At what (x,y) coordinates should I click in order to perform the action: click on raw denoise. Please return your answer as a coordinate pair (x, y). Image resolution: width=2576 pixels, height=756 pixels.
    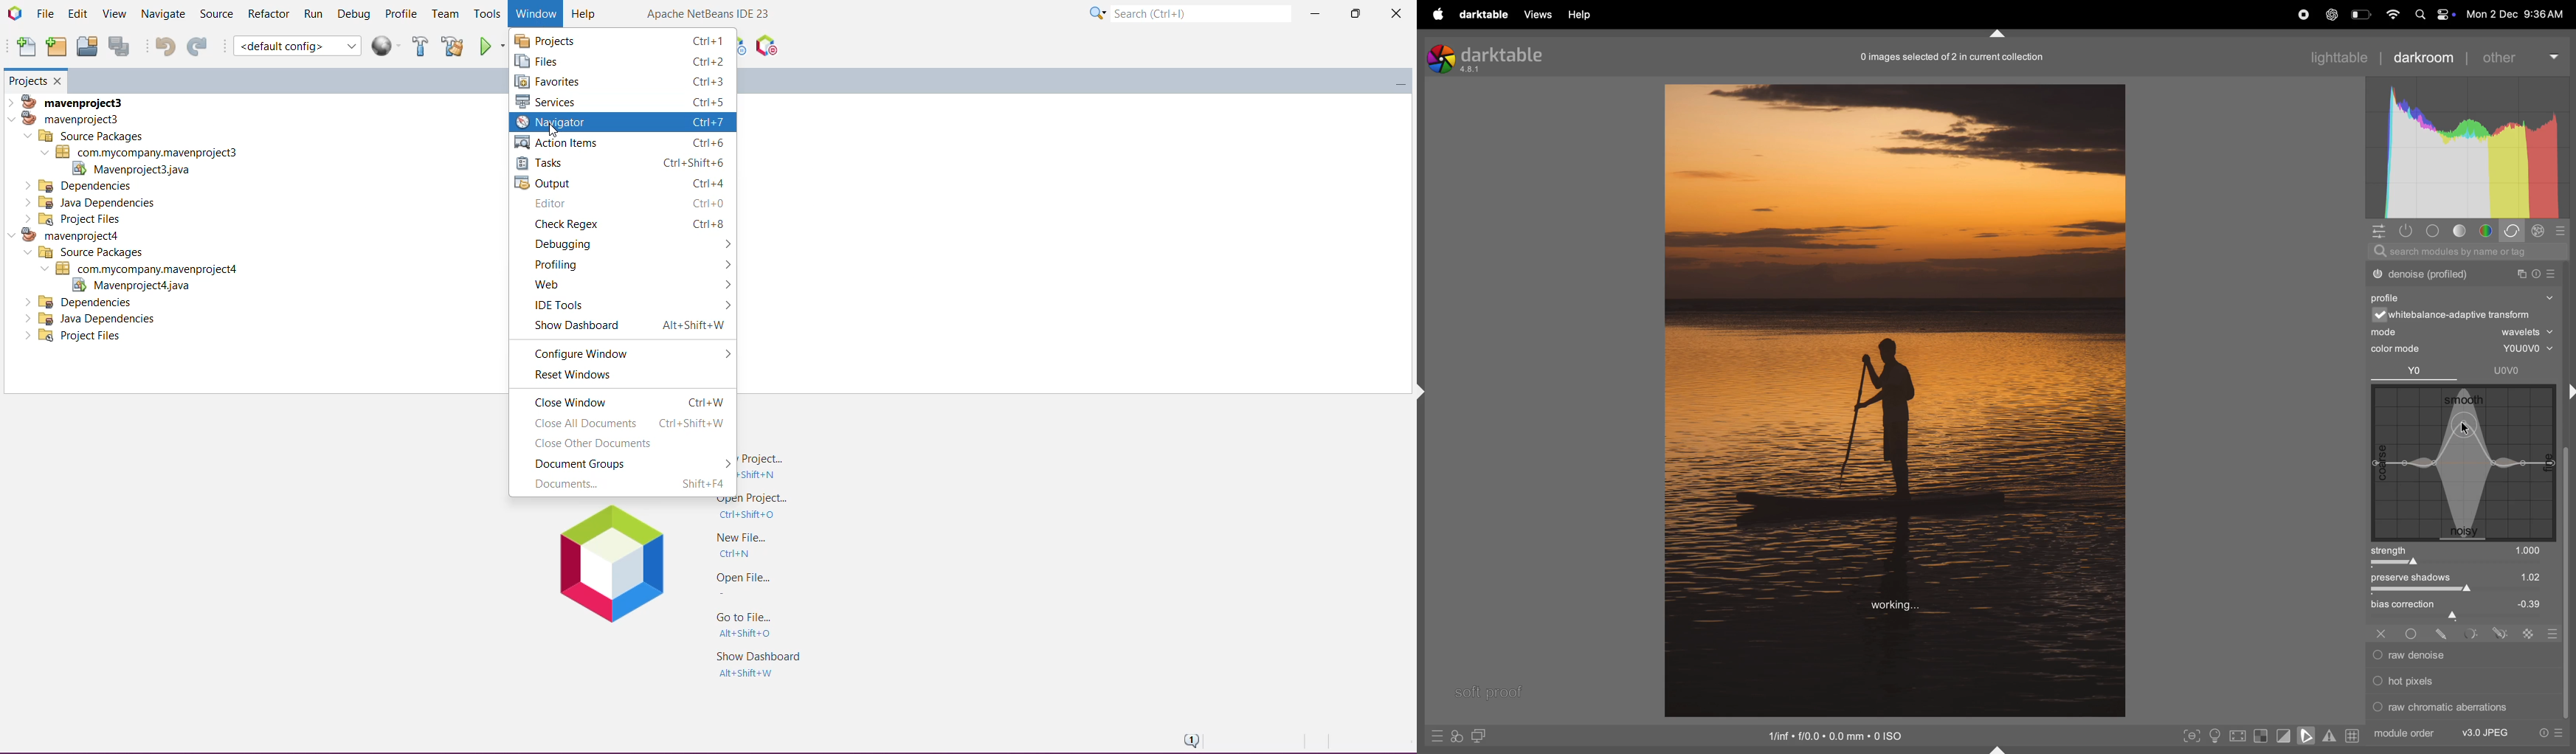
    Looking at the image, I should click on (2458, 655).